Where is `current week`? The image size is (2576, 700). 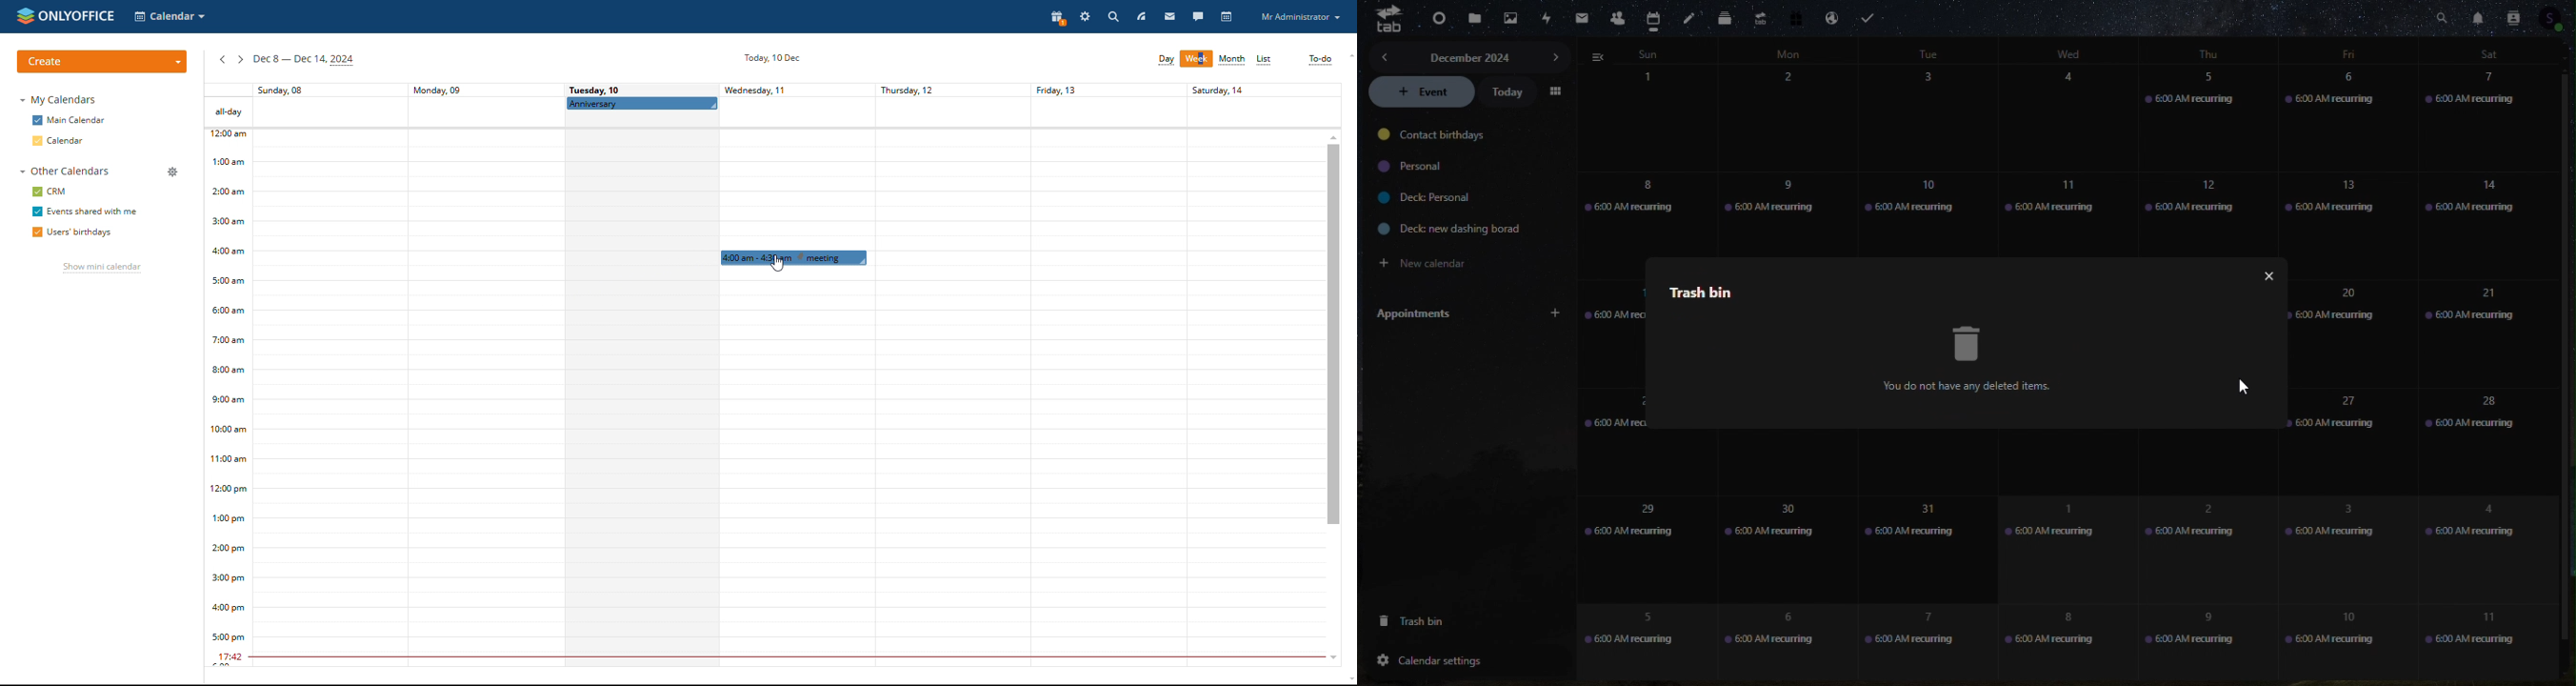
current week is located at coordinates (303, 61).